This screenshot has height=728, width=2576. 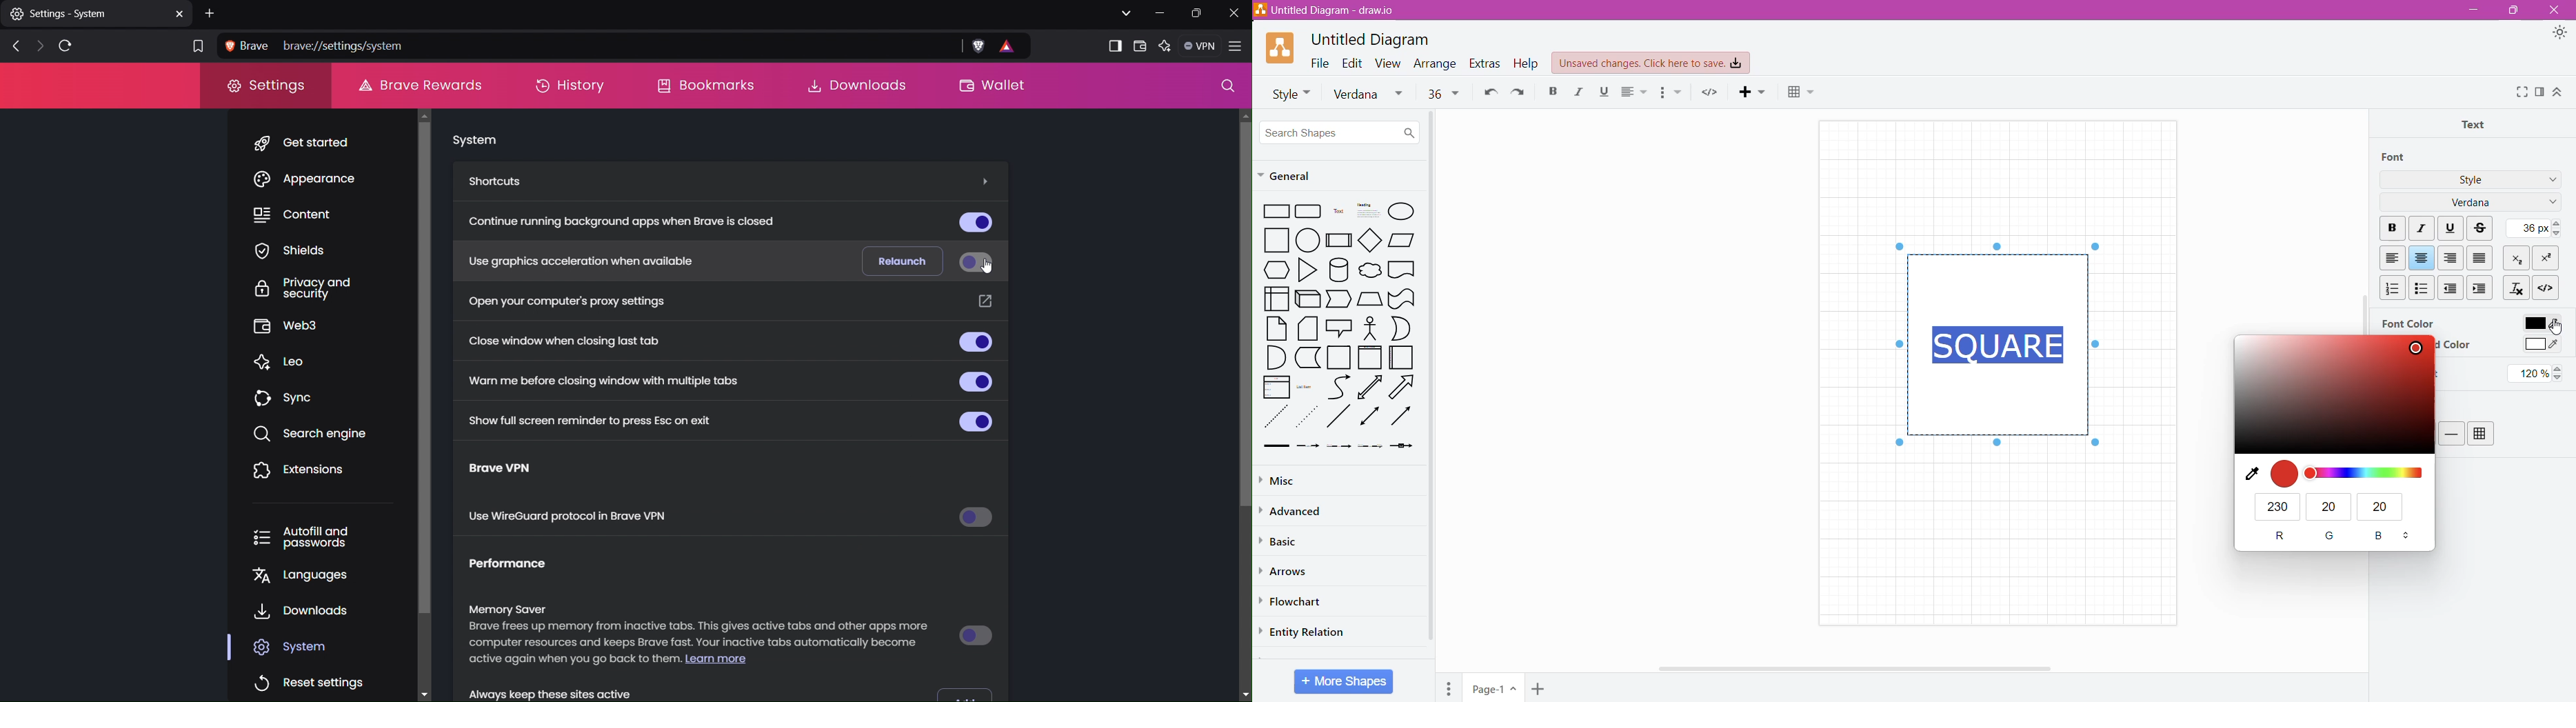 I want to click on Superscript, so click(x=2545, y=258).